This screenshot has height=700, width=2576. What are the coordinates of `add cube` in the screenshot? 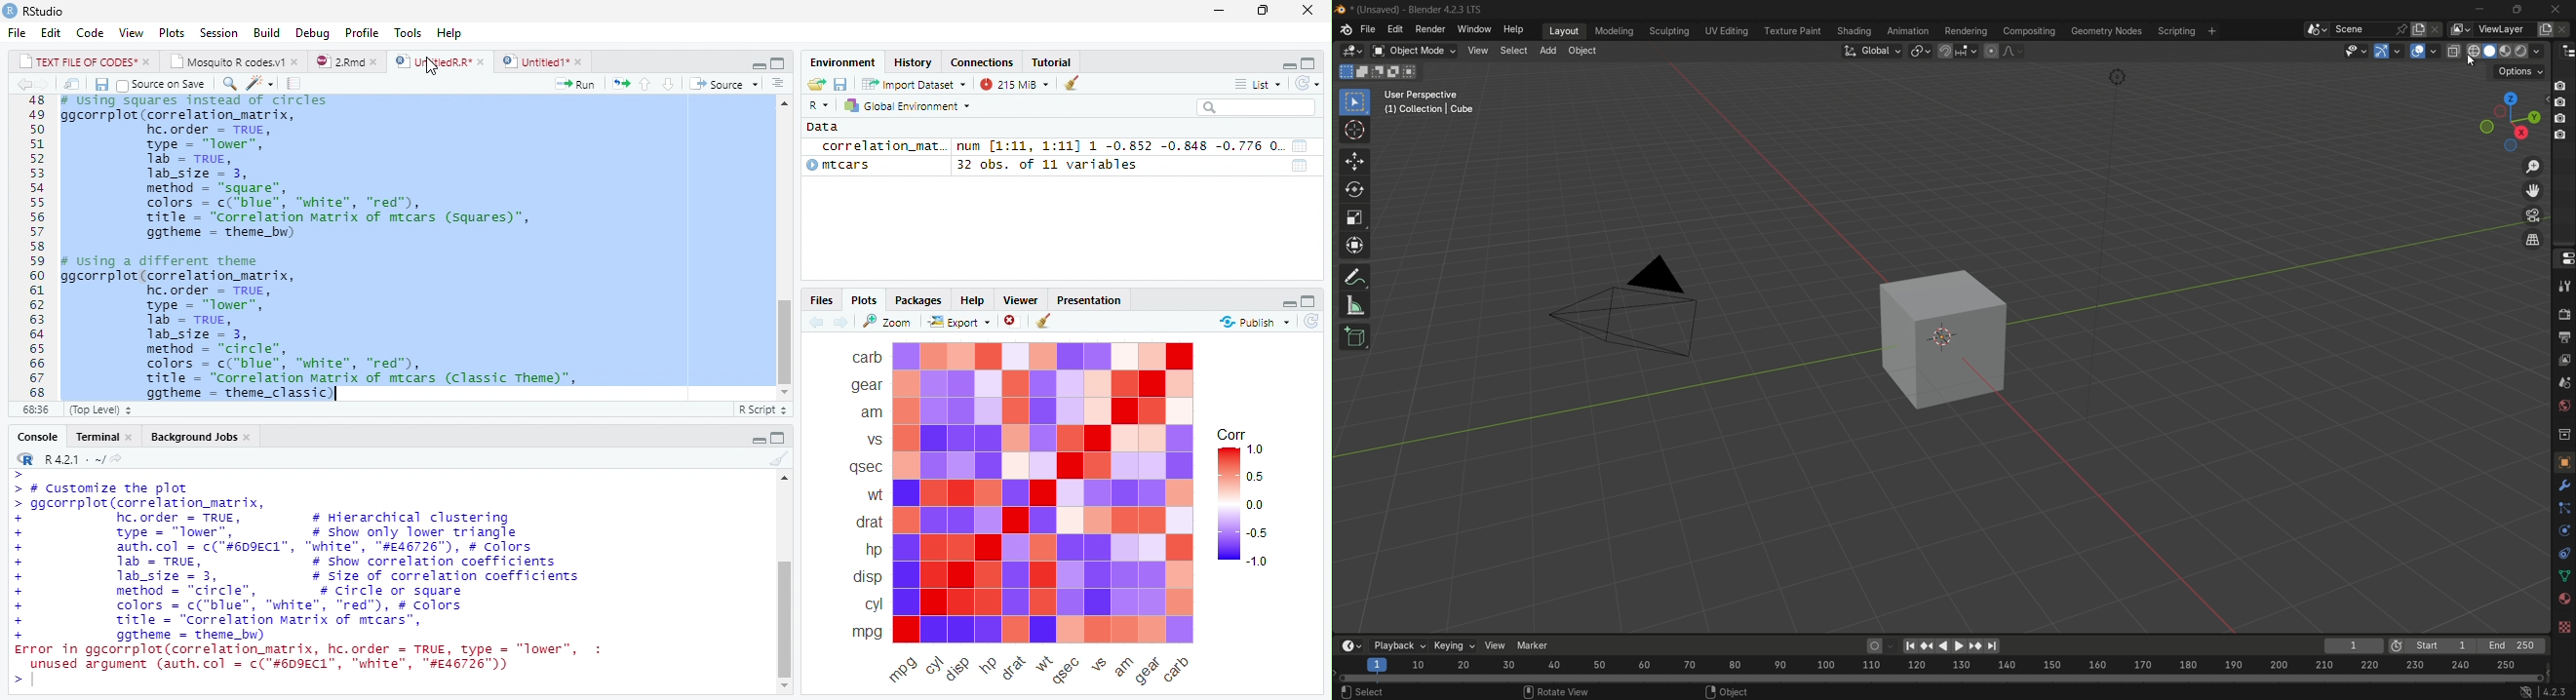 It's located at (1355, 340).